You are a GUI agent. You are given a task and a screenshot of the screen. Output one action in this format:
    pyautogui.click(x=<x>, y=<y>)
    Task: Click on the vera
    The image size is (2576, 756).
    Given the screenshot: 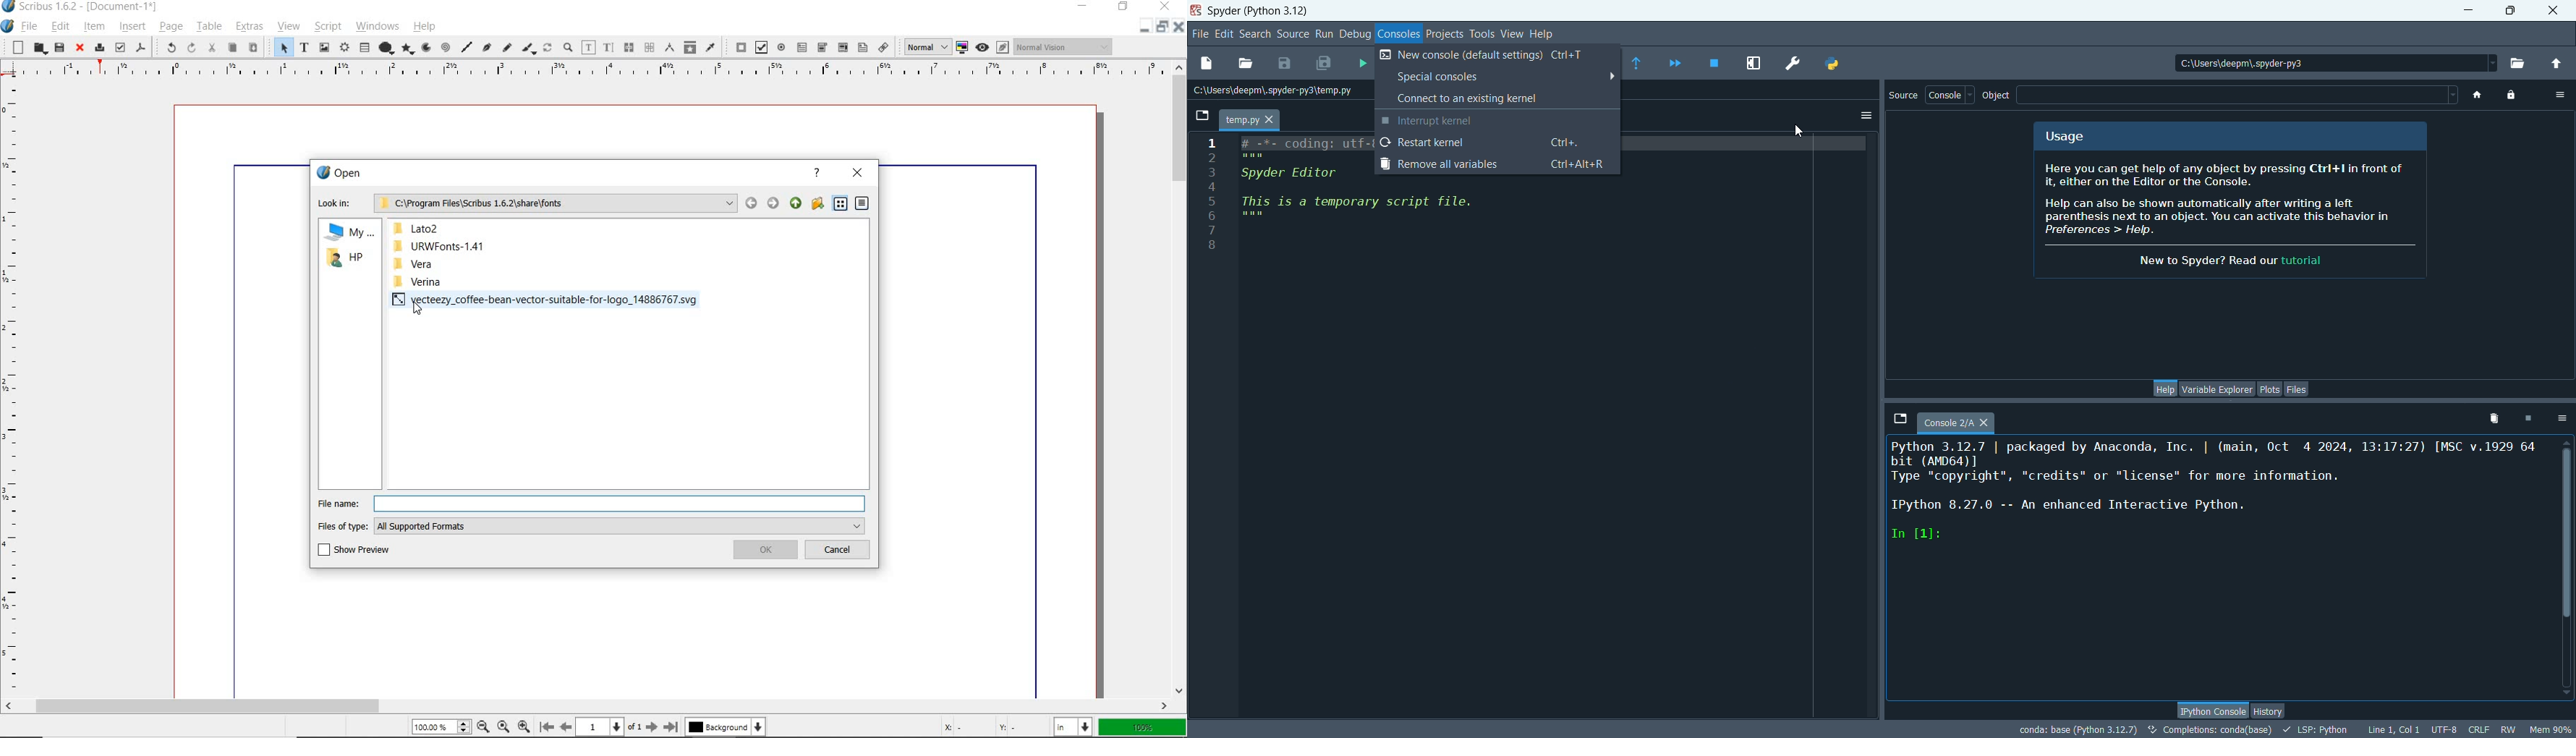 What is the action you would take?
    pyautogui.click(x=432, y=263)
    